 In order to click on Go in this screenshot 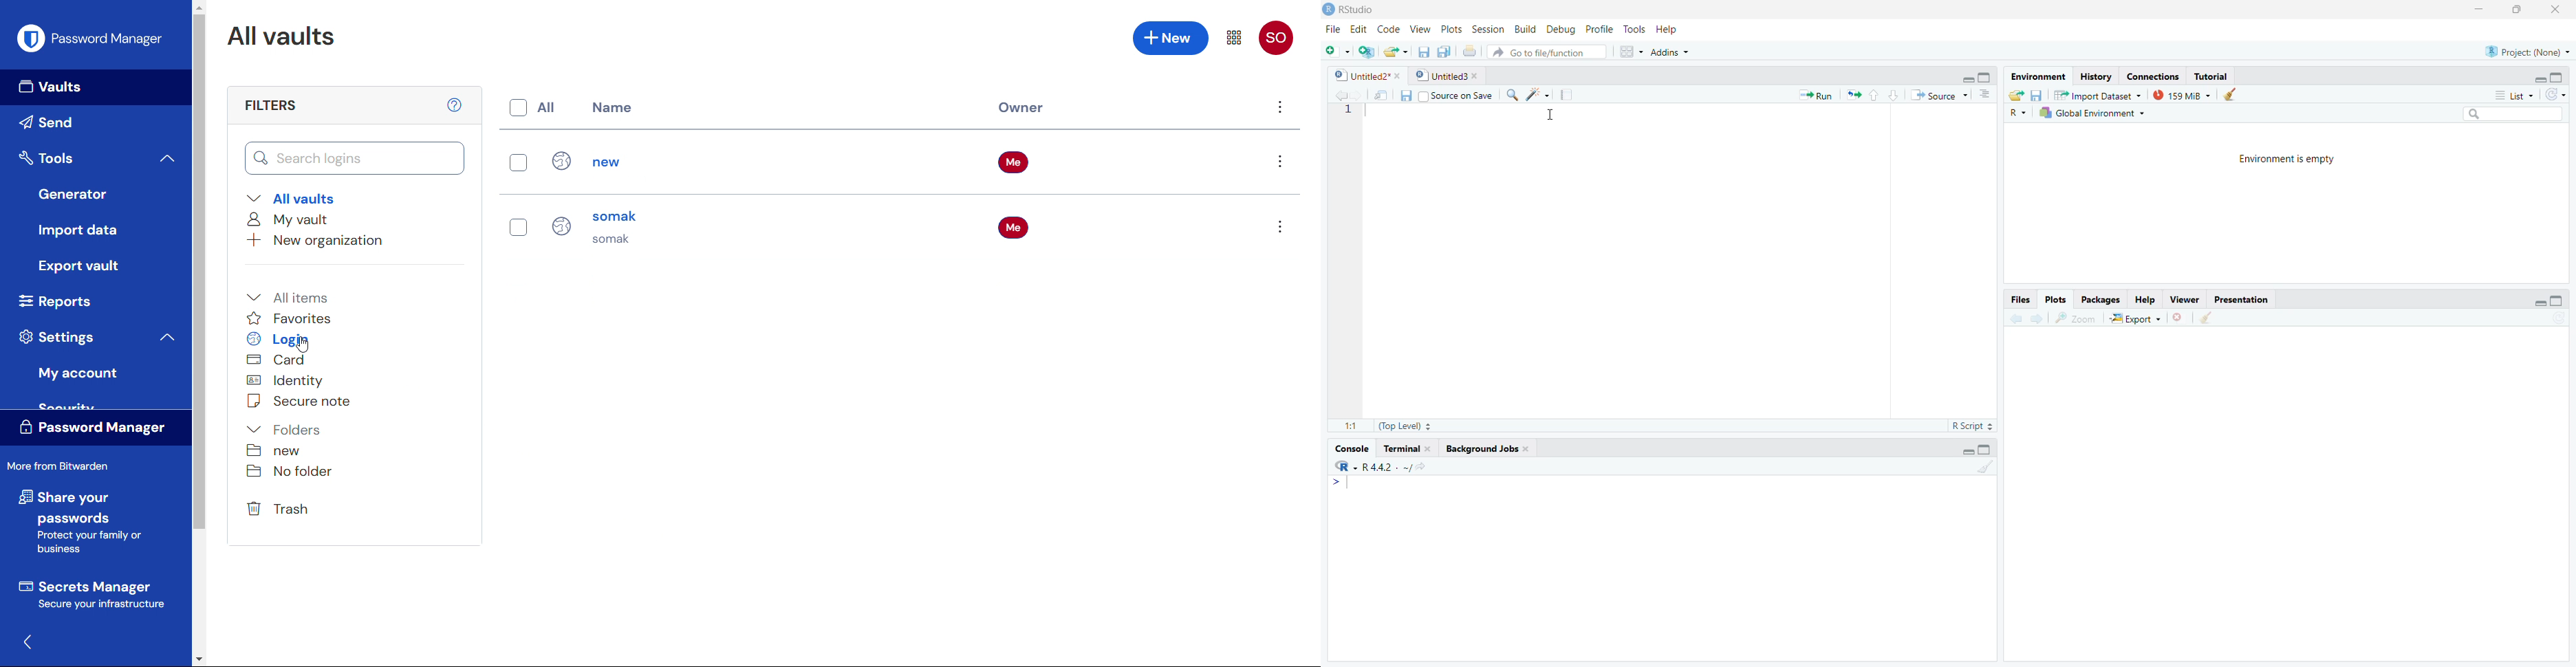, I will do `click(1427, 468)`.